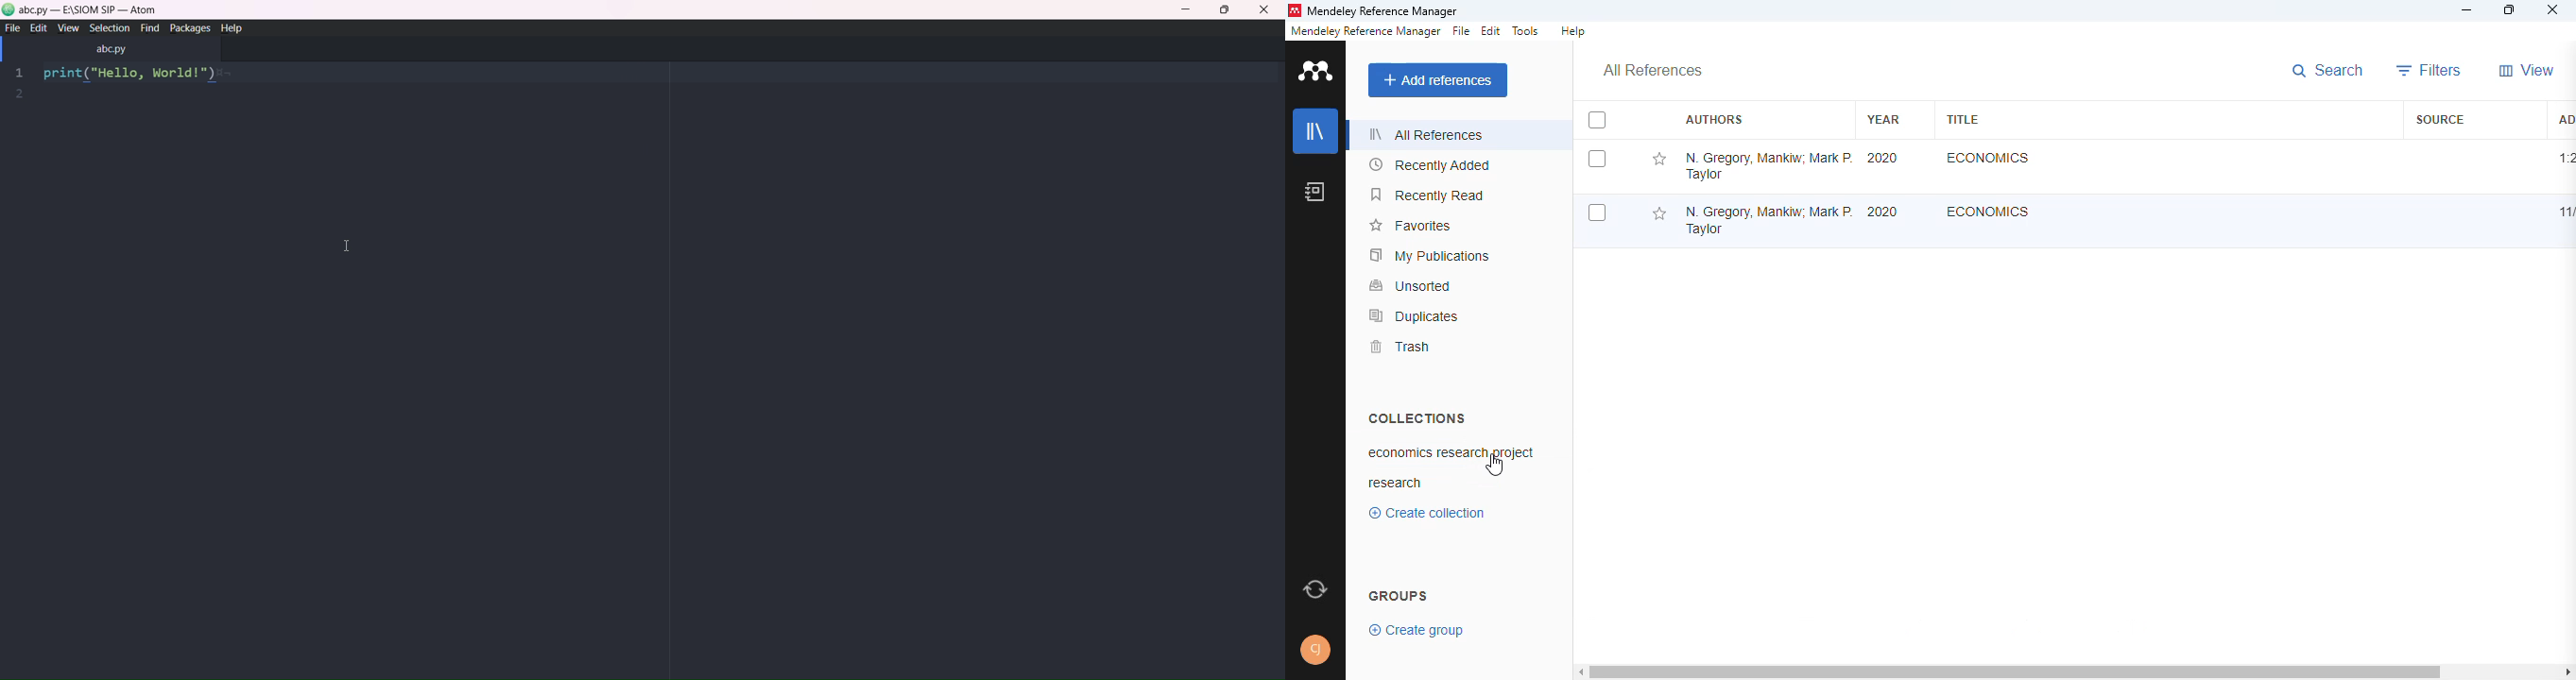 This screenshot has height=700, width=2576. I want to click on title, so click(93, 11).